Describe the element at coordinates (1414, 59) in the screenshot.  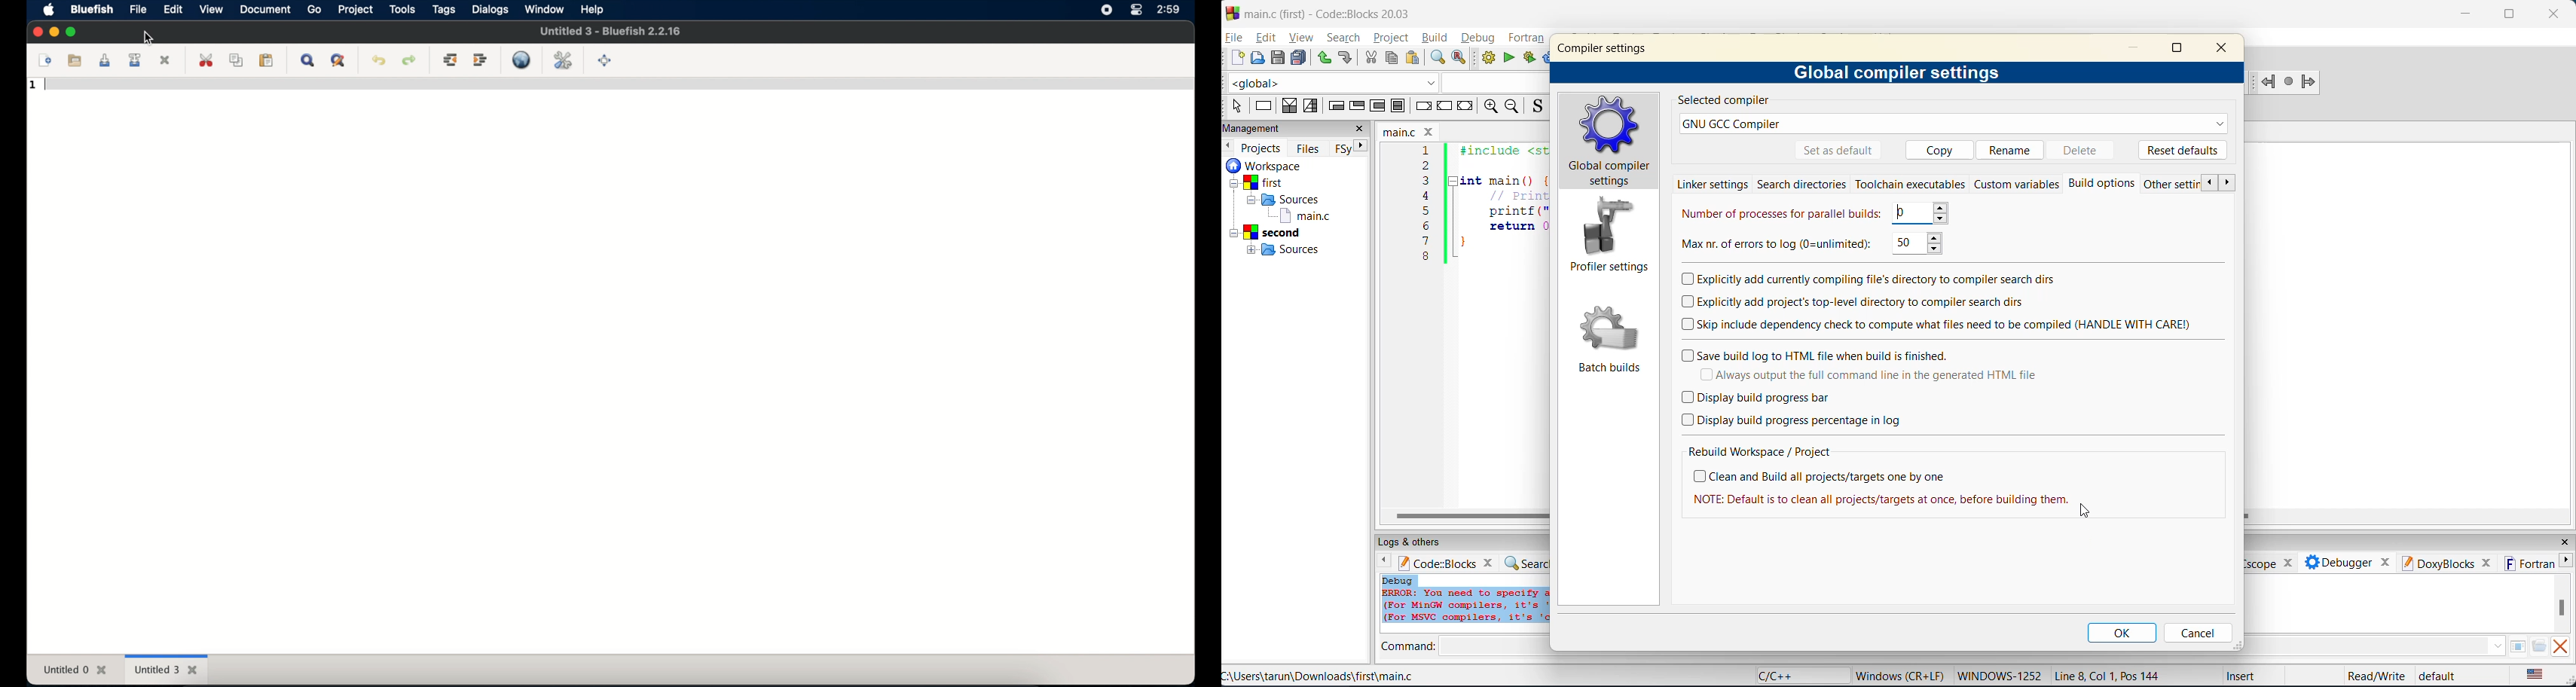
I see `paste` at that location.